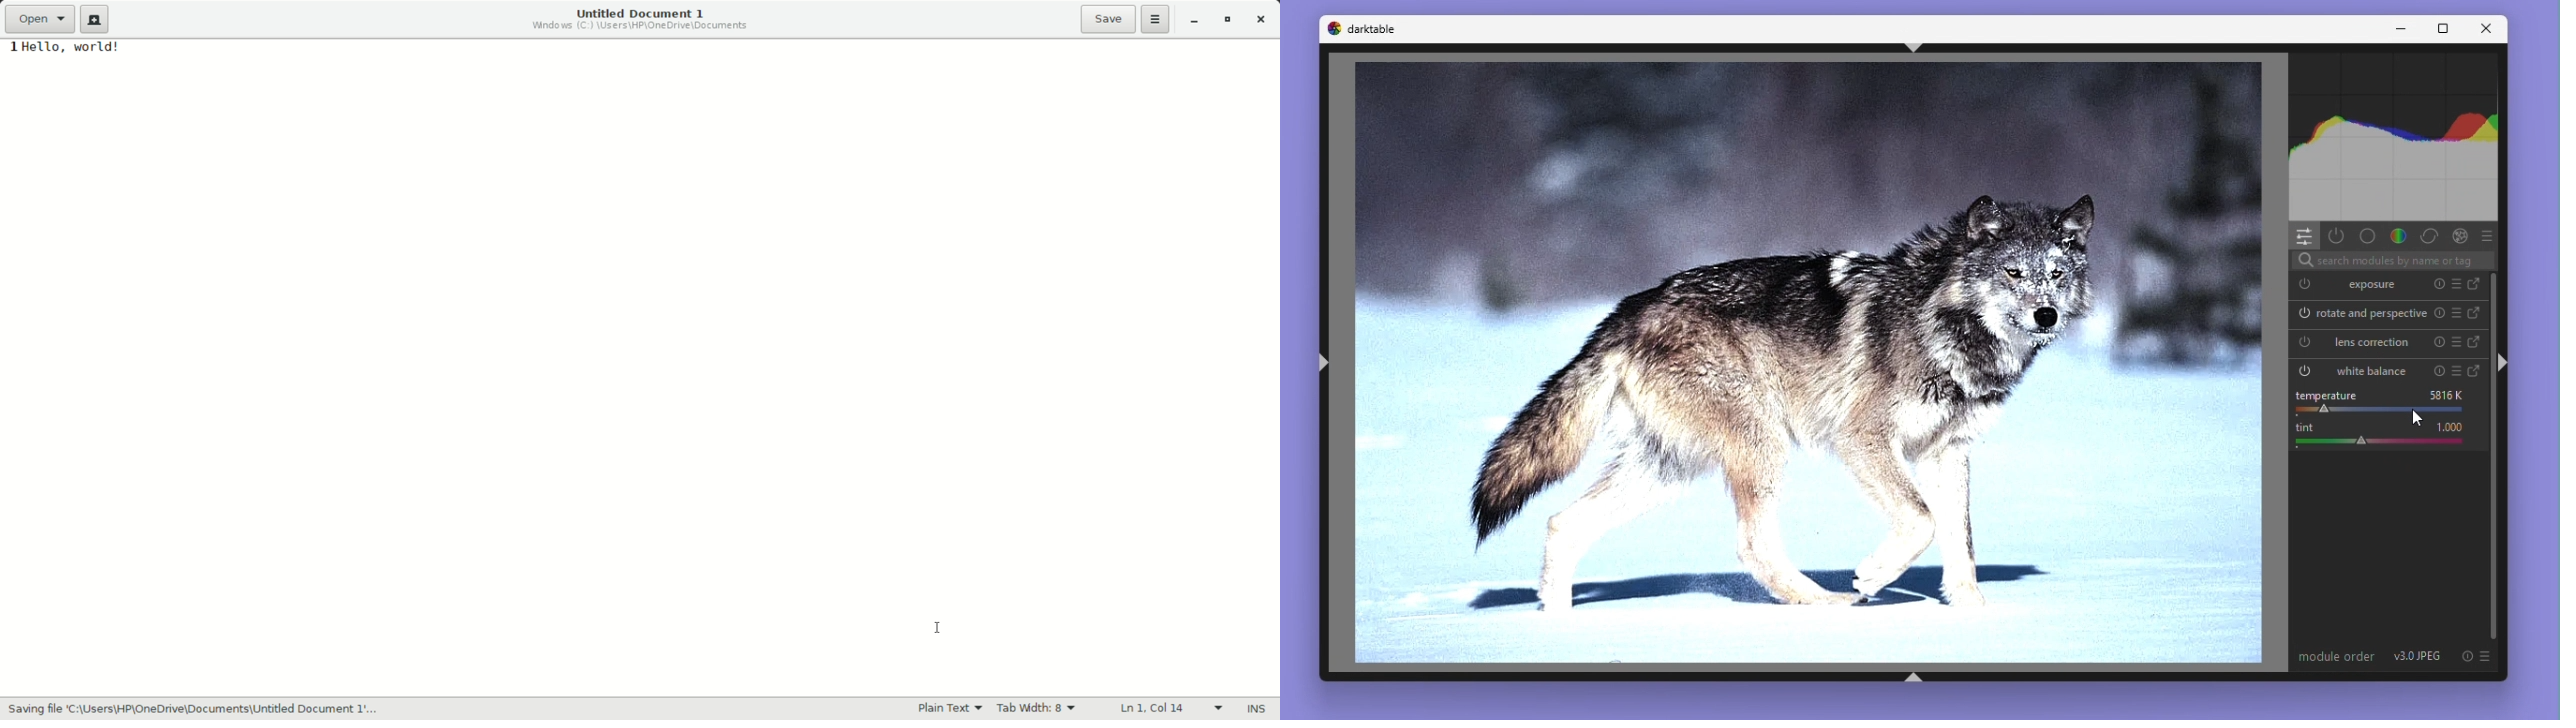 The image size is (2576, 728). I want to click on Version 3.0 JPEG, so click(2421, 655).